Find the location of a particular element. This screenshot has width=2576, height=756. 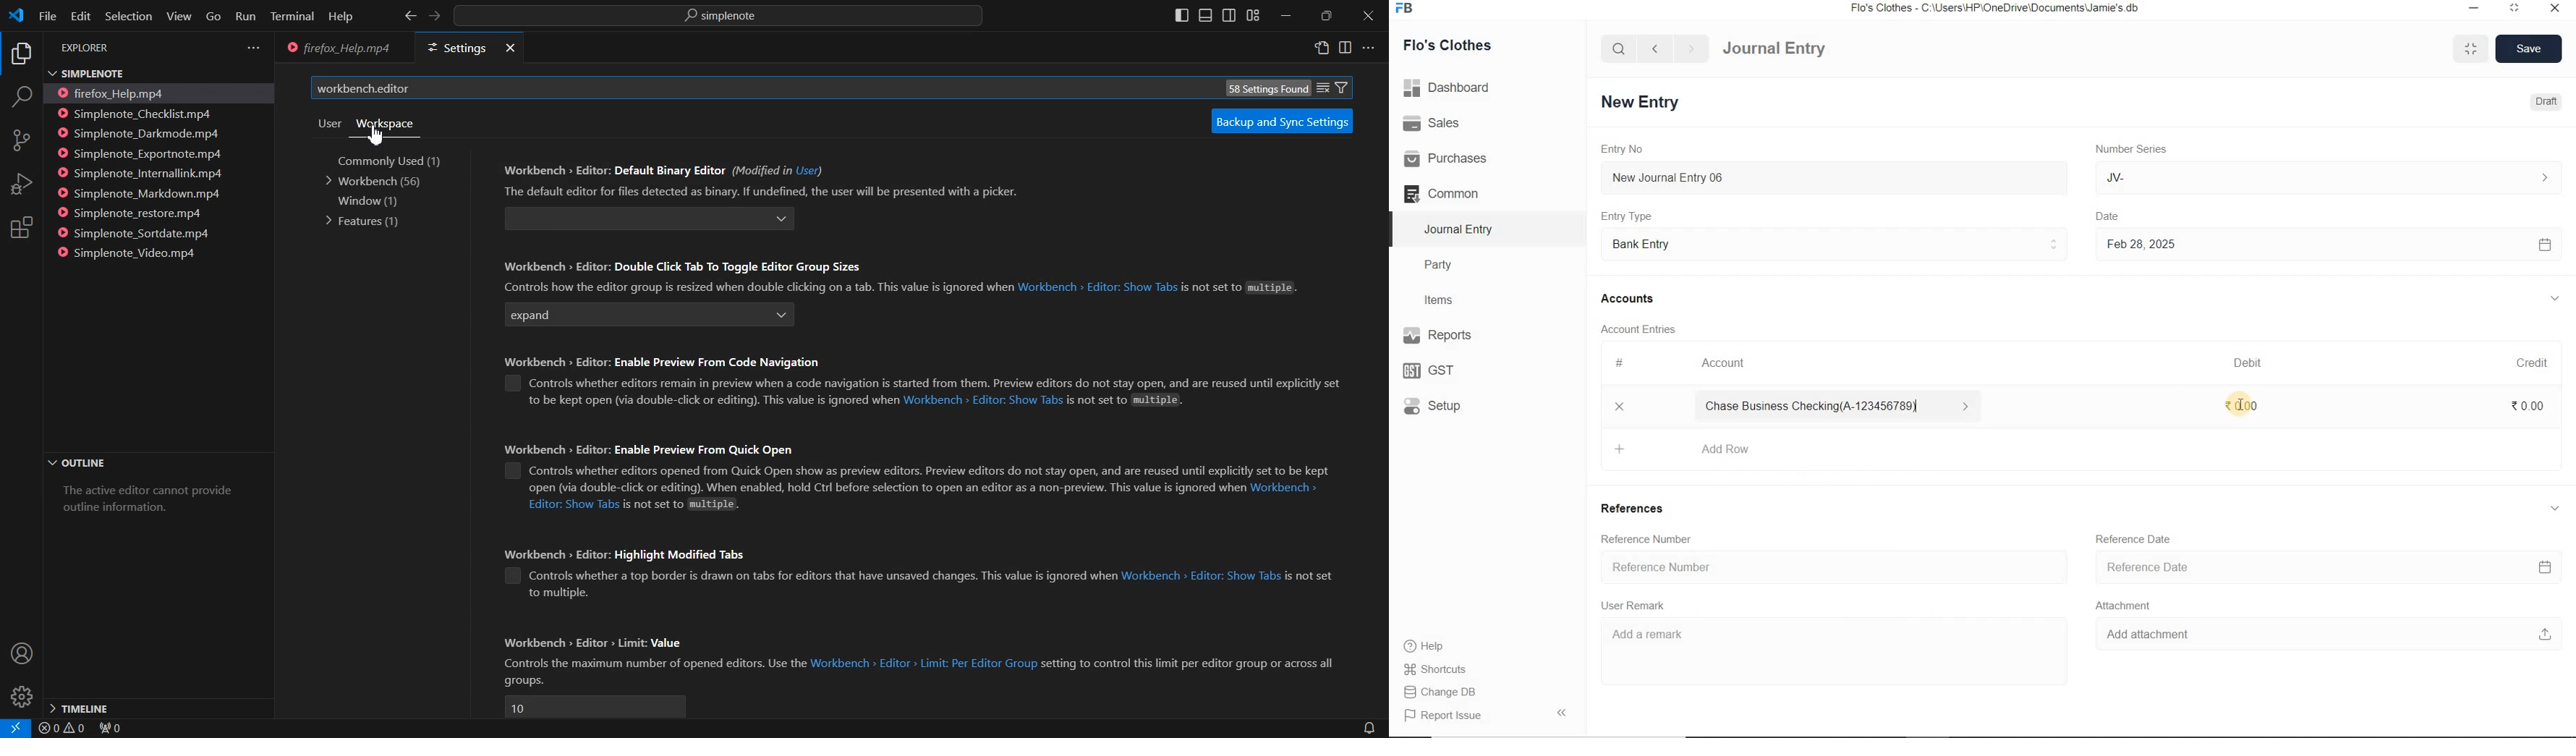

Attachment is located at coordinates (2127, 608).